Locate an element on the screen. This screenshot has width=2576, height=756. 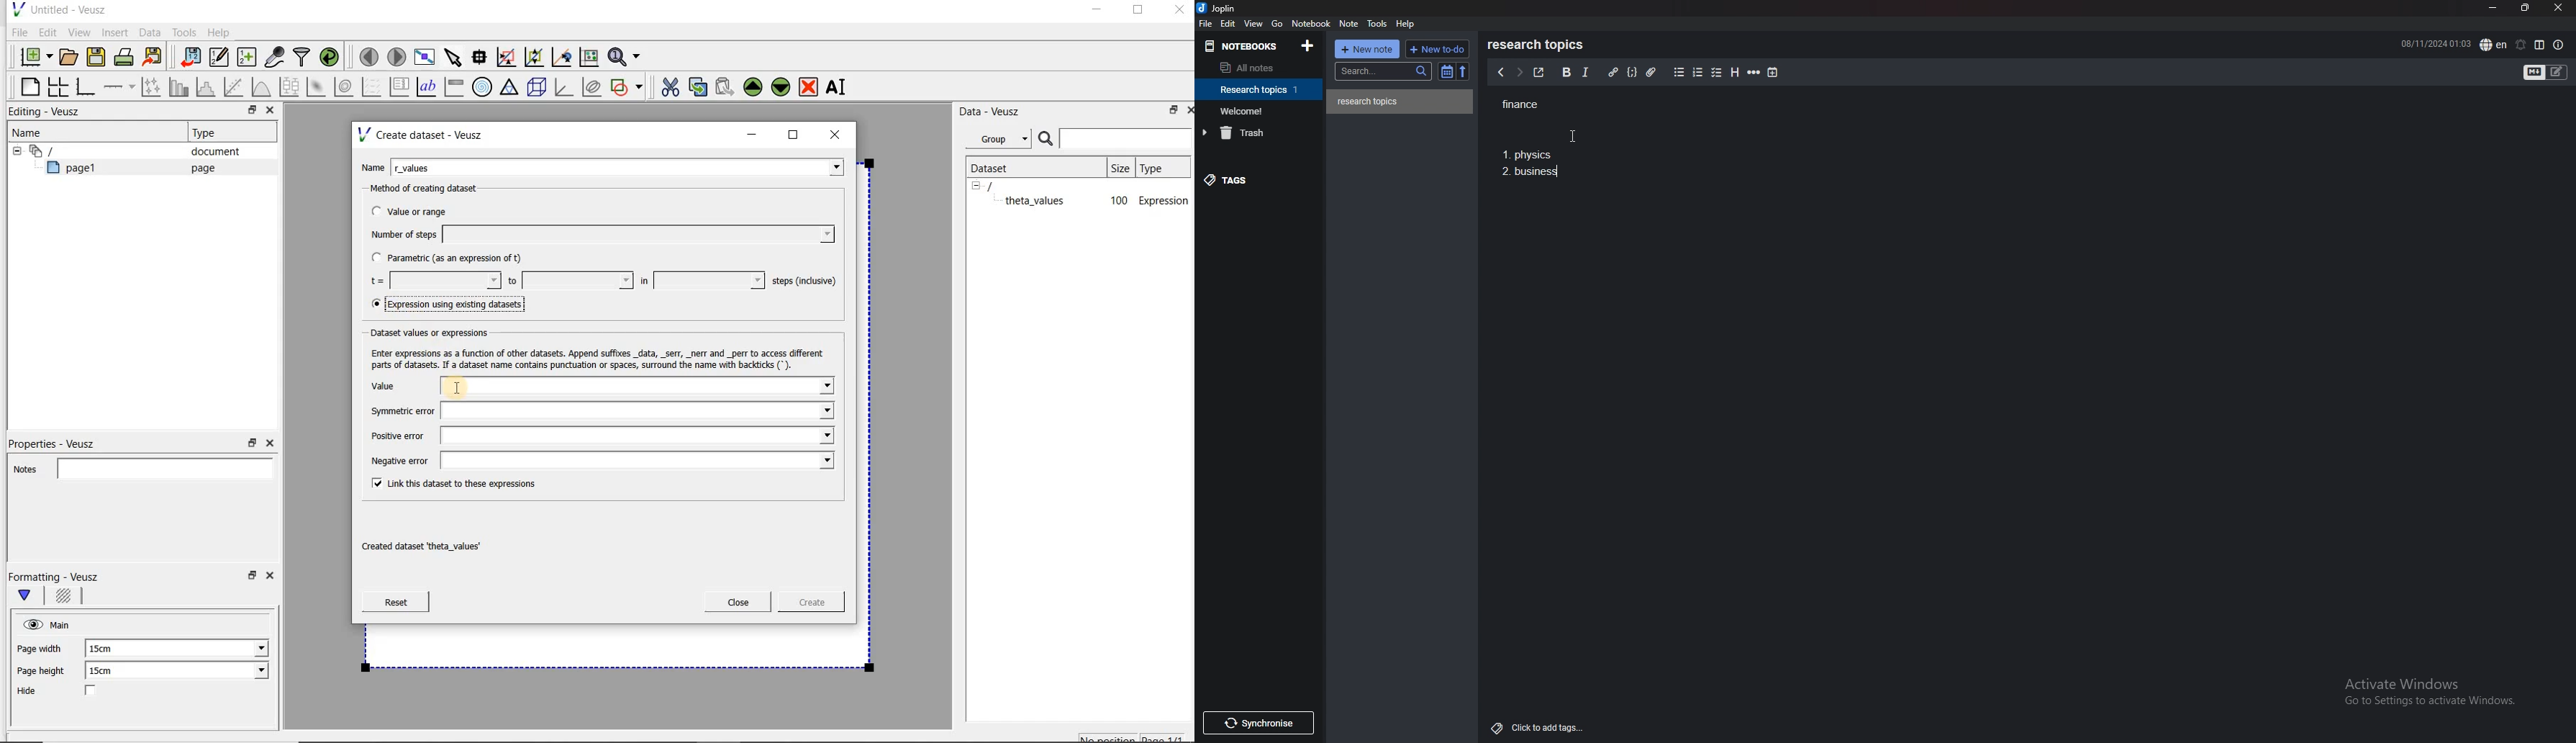
Parametric (as an expression of t) is located at coordinates (453, 258).